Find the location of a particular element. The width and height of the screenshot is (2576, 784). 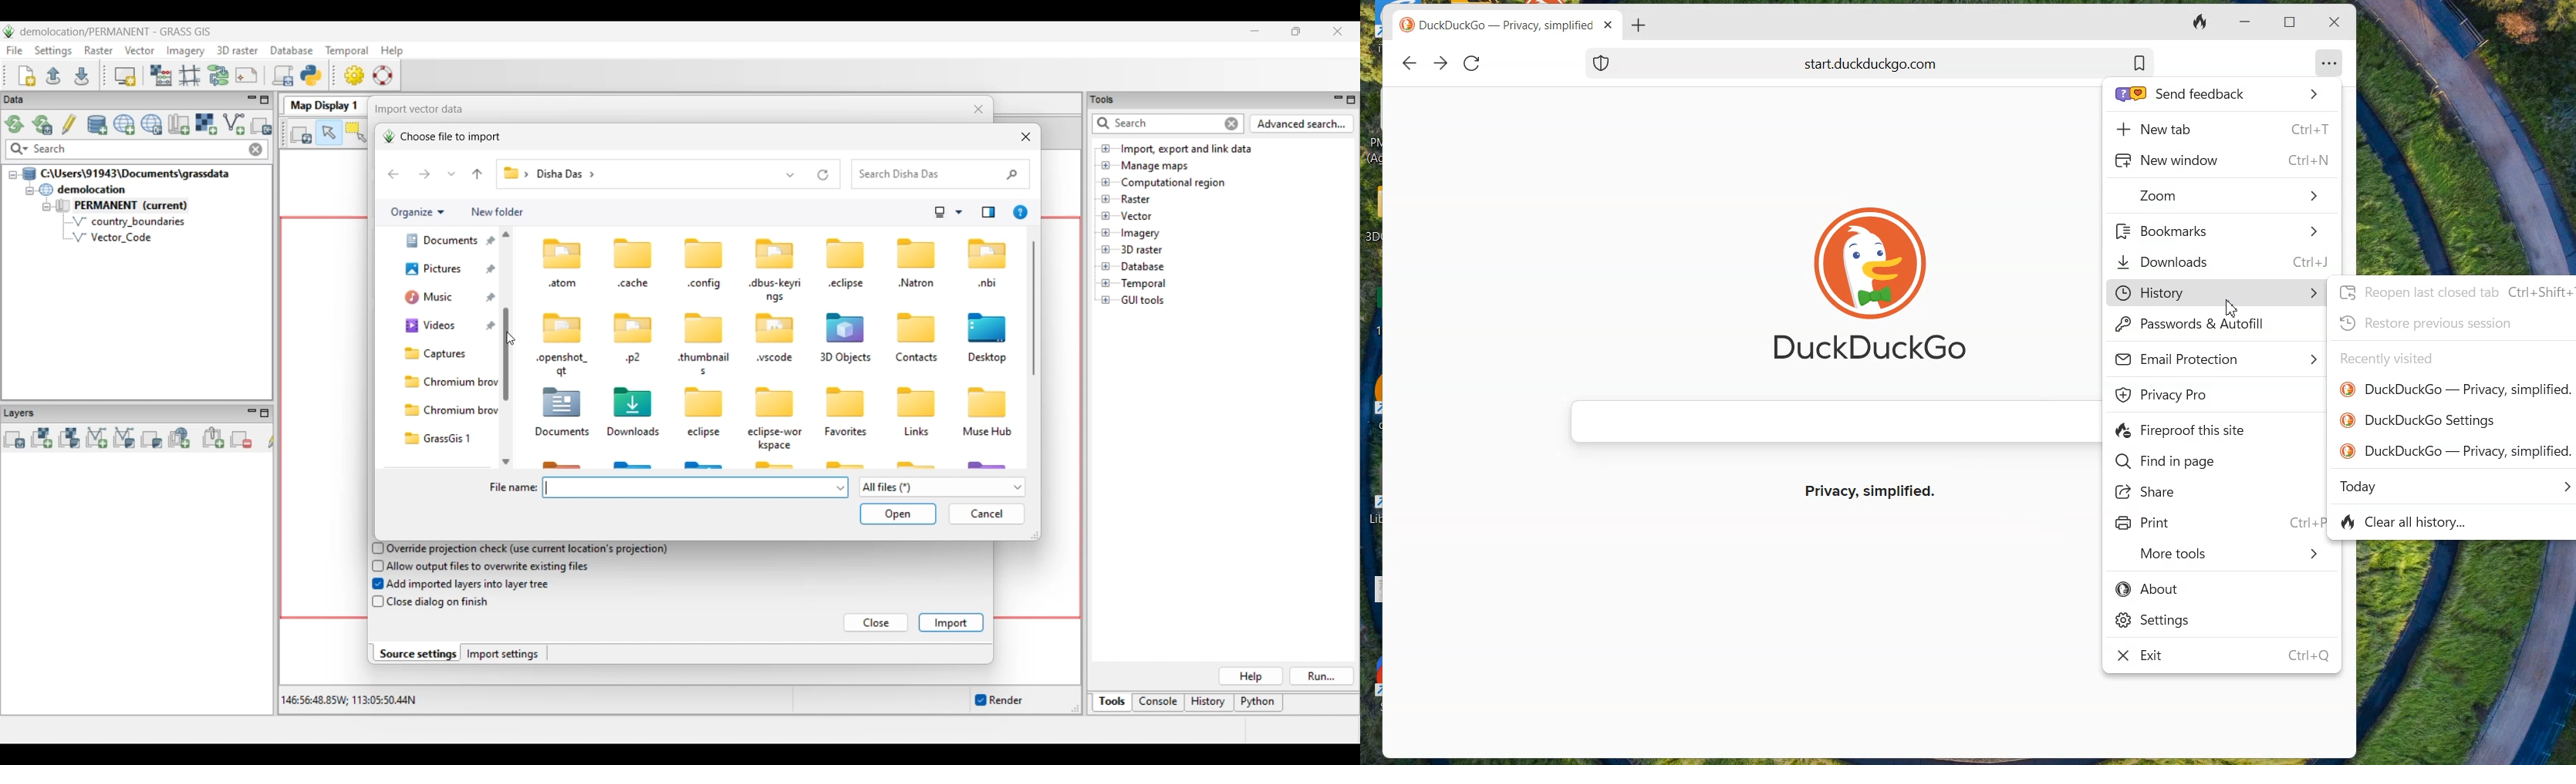

Restore previous session is located at coordinates (2425, 323).